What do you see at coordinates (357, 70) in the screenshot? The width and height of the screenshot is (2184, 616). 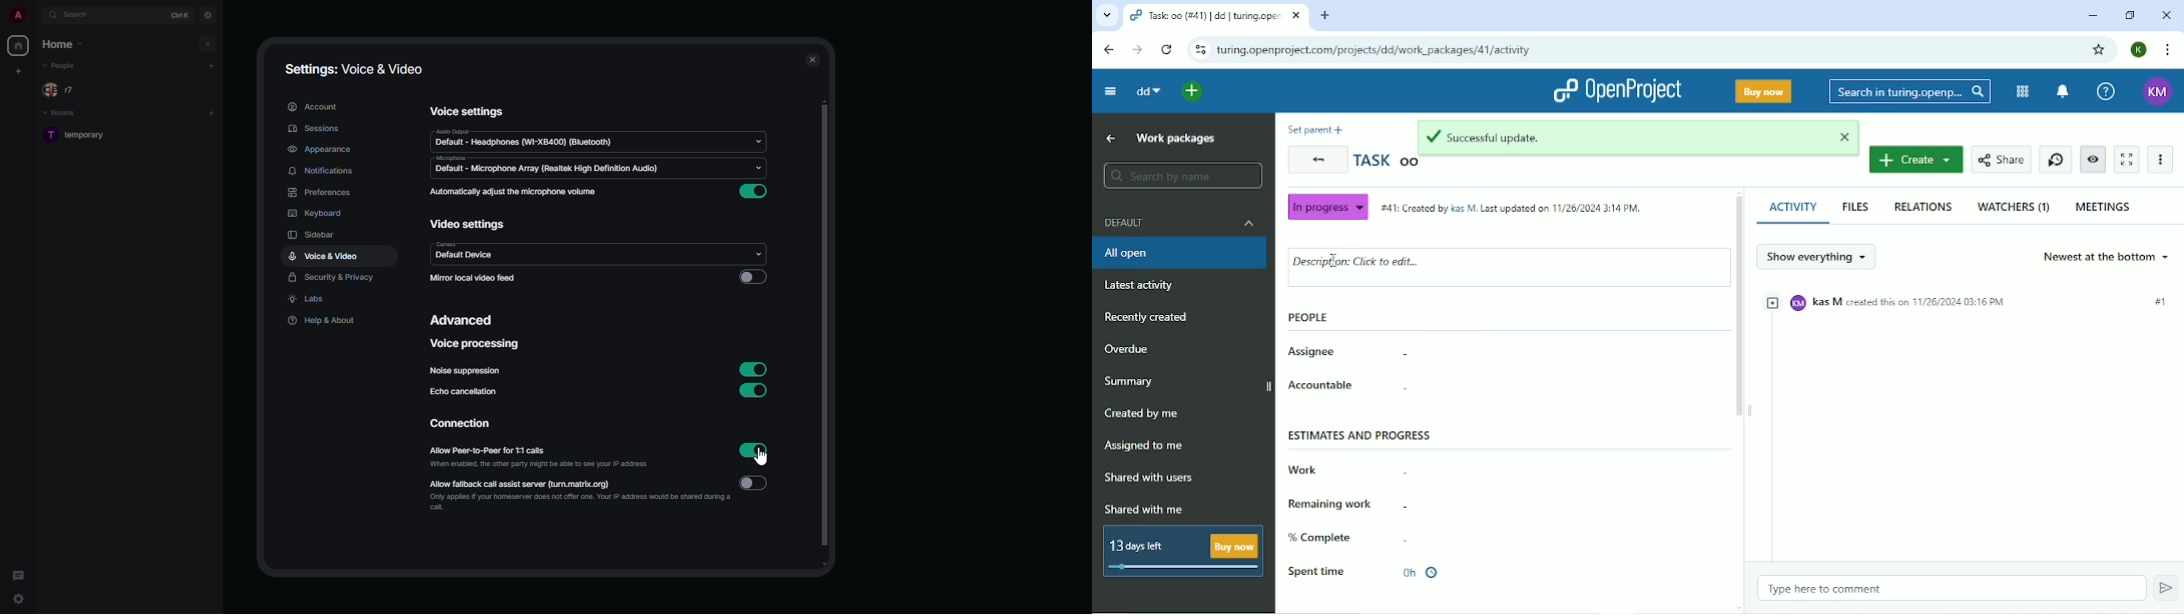 I see `settings: voice & video` at bounding box center [357, 70].